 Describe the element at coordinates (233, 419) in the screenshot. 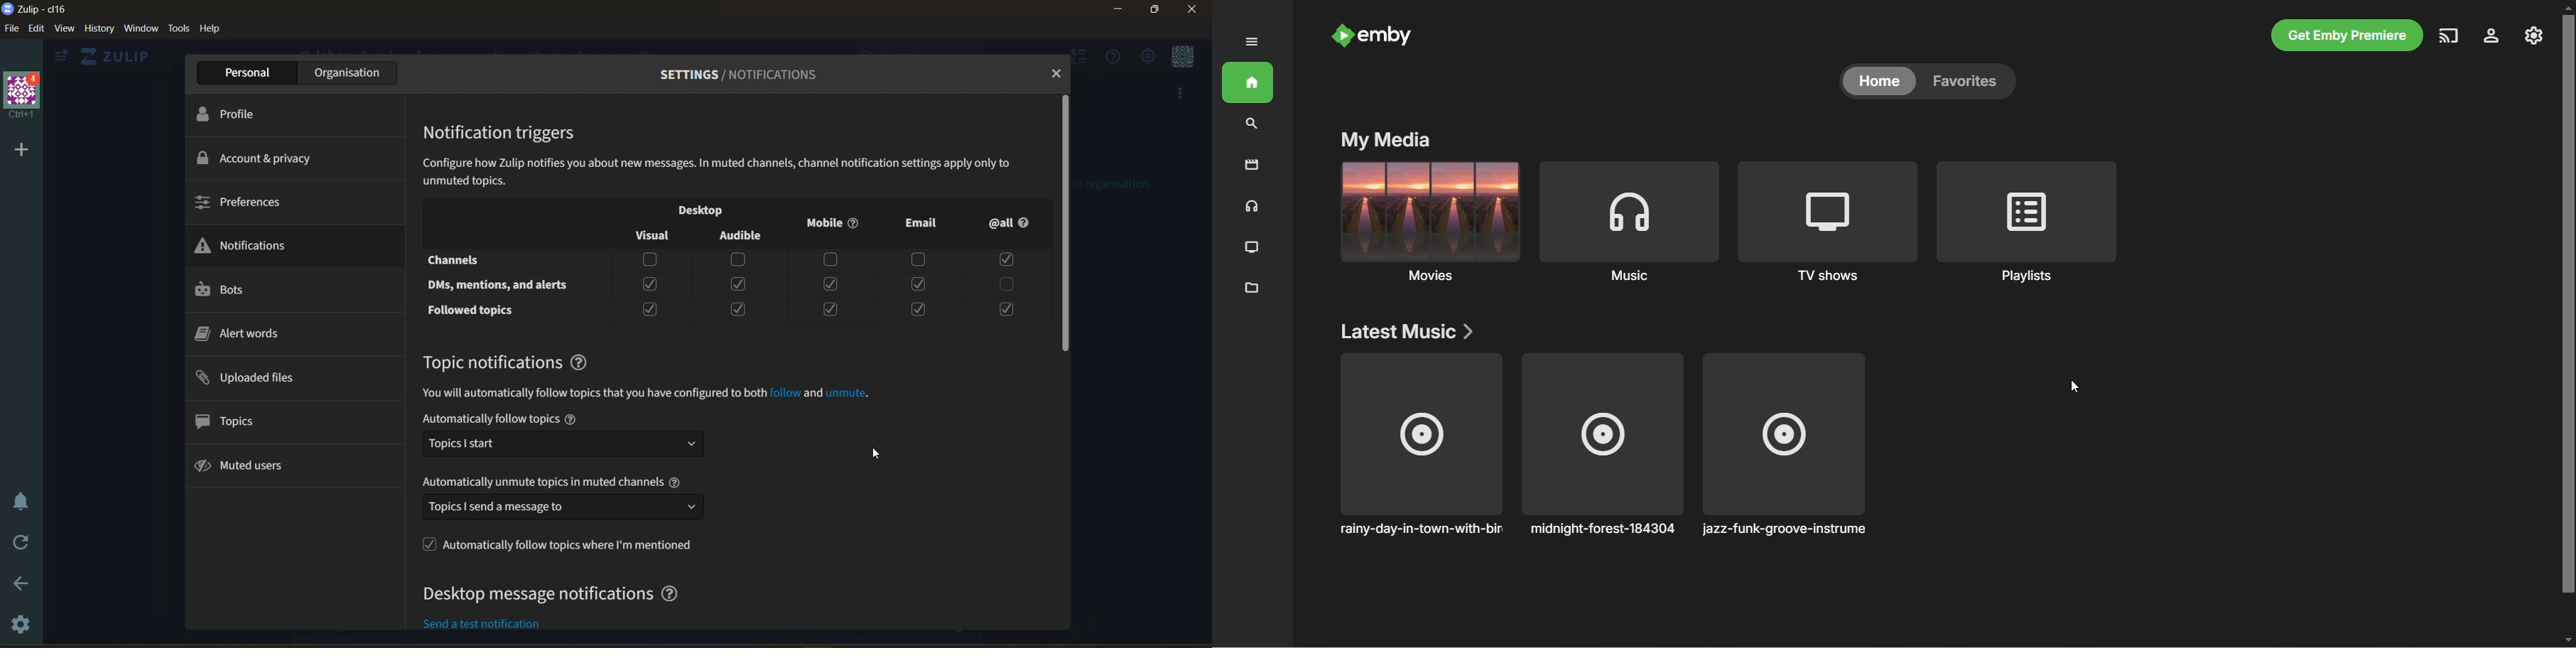

I see `topics` at that location.